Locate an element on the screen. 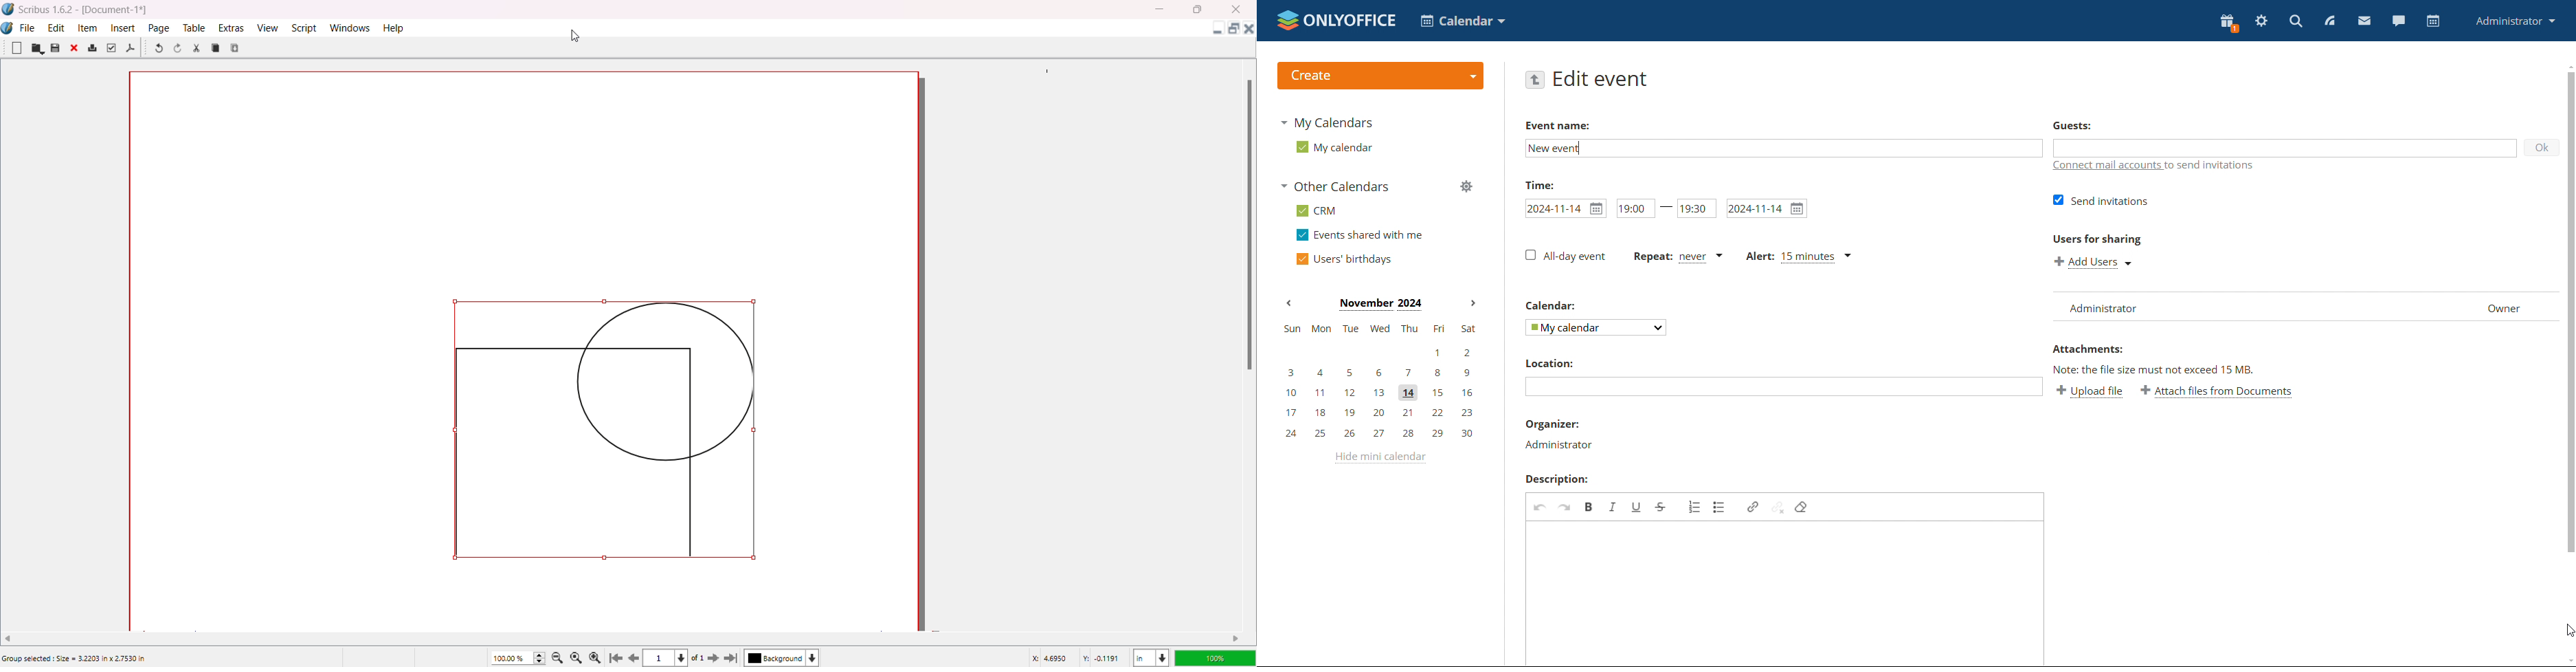 This screenshot has width=2576, height=672. Unit is located at coordinates (1150, 656).